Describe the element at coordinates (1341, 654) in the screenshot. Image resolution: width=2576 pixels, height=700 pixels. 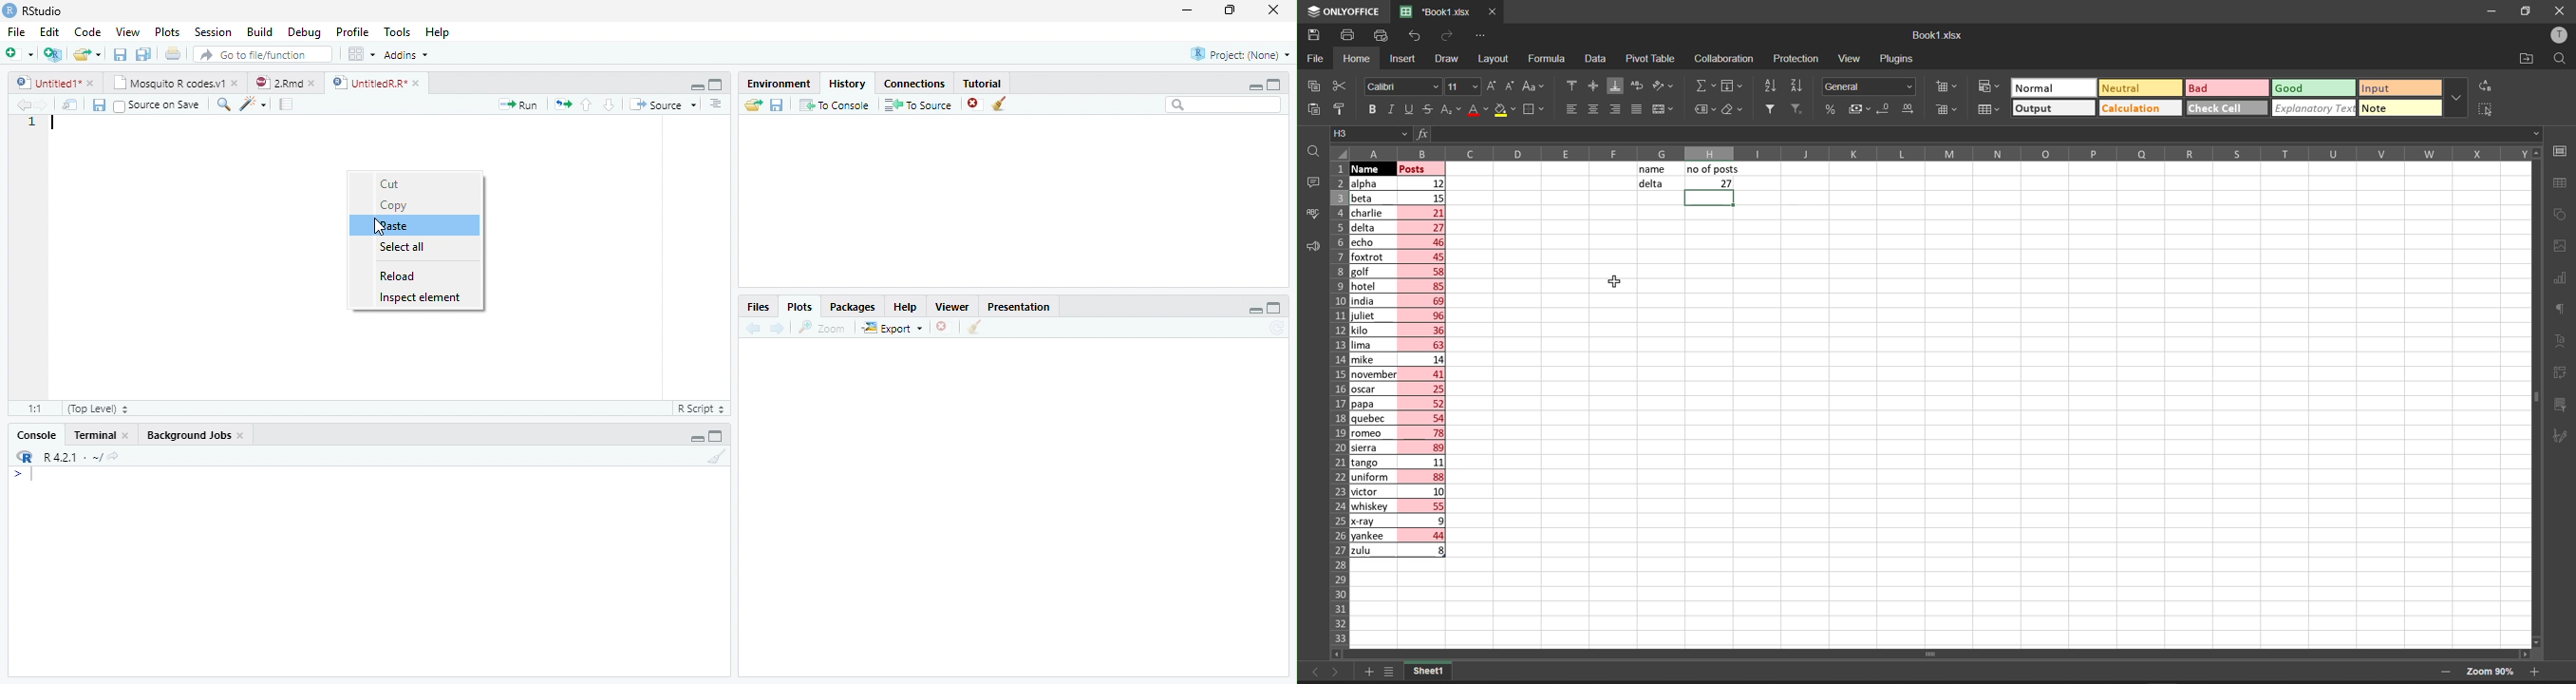
I see `scroll left` at that location.